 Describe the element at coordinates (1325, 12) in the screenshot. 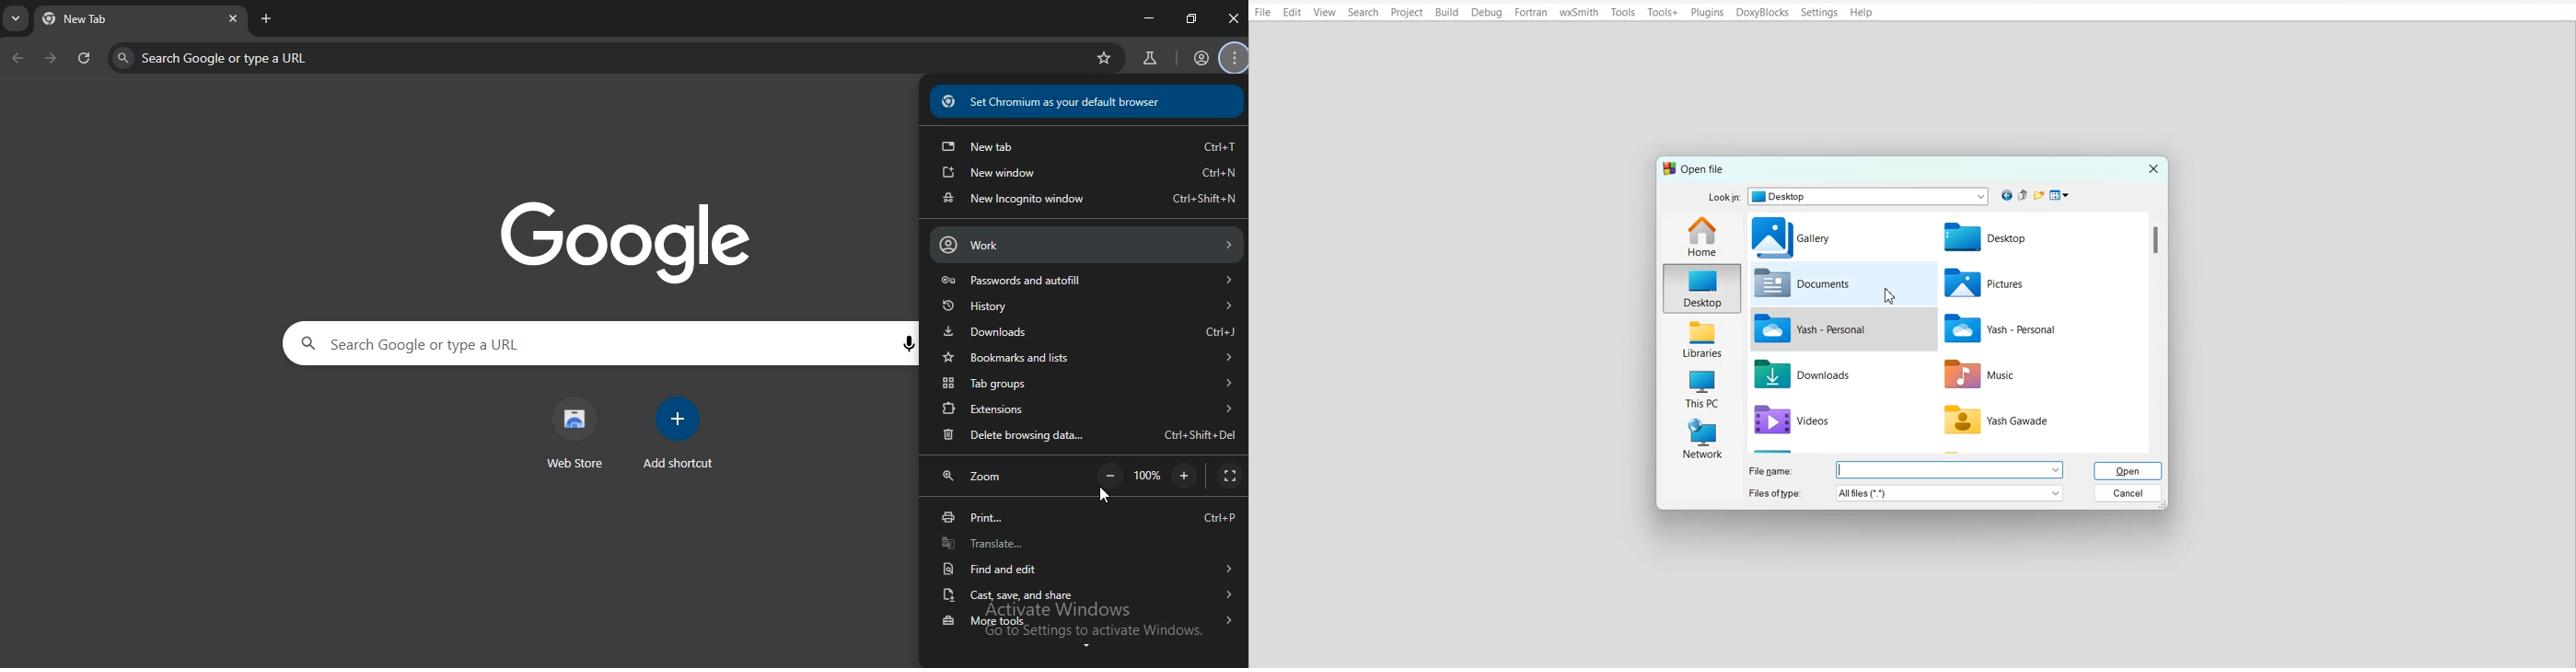

I see `View` at that location.